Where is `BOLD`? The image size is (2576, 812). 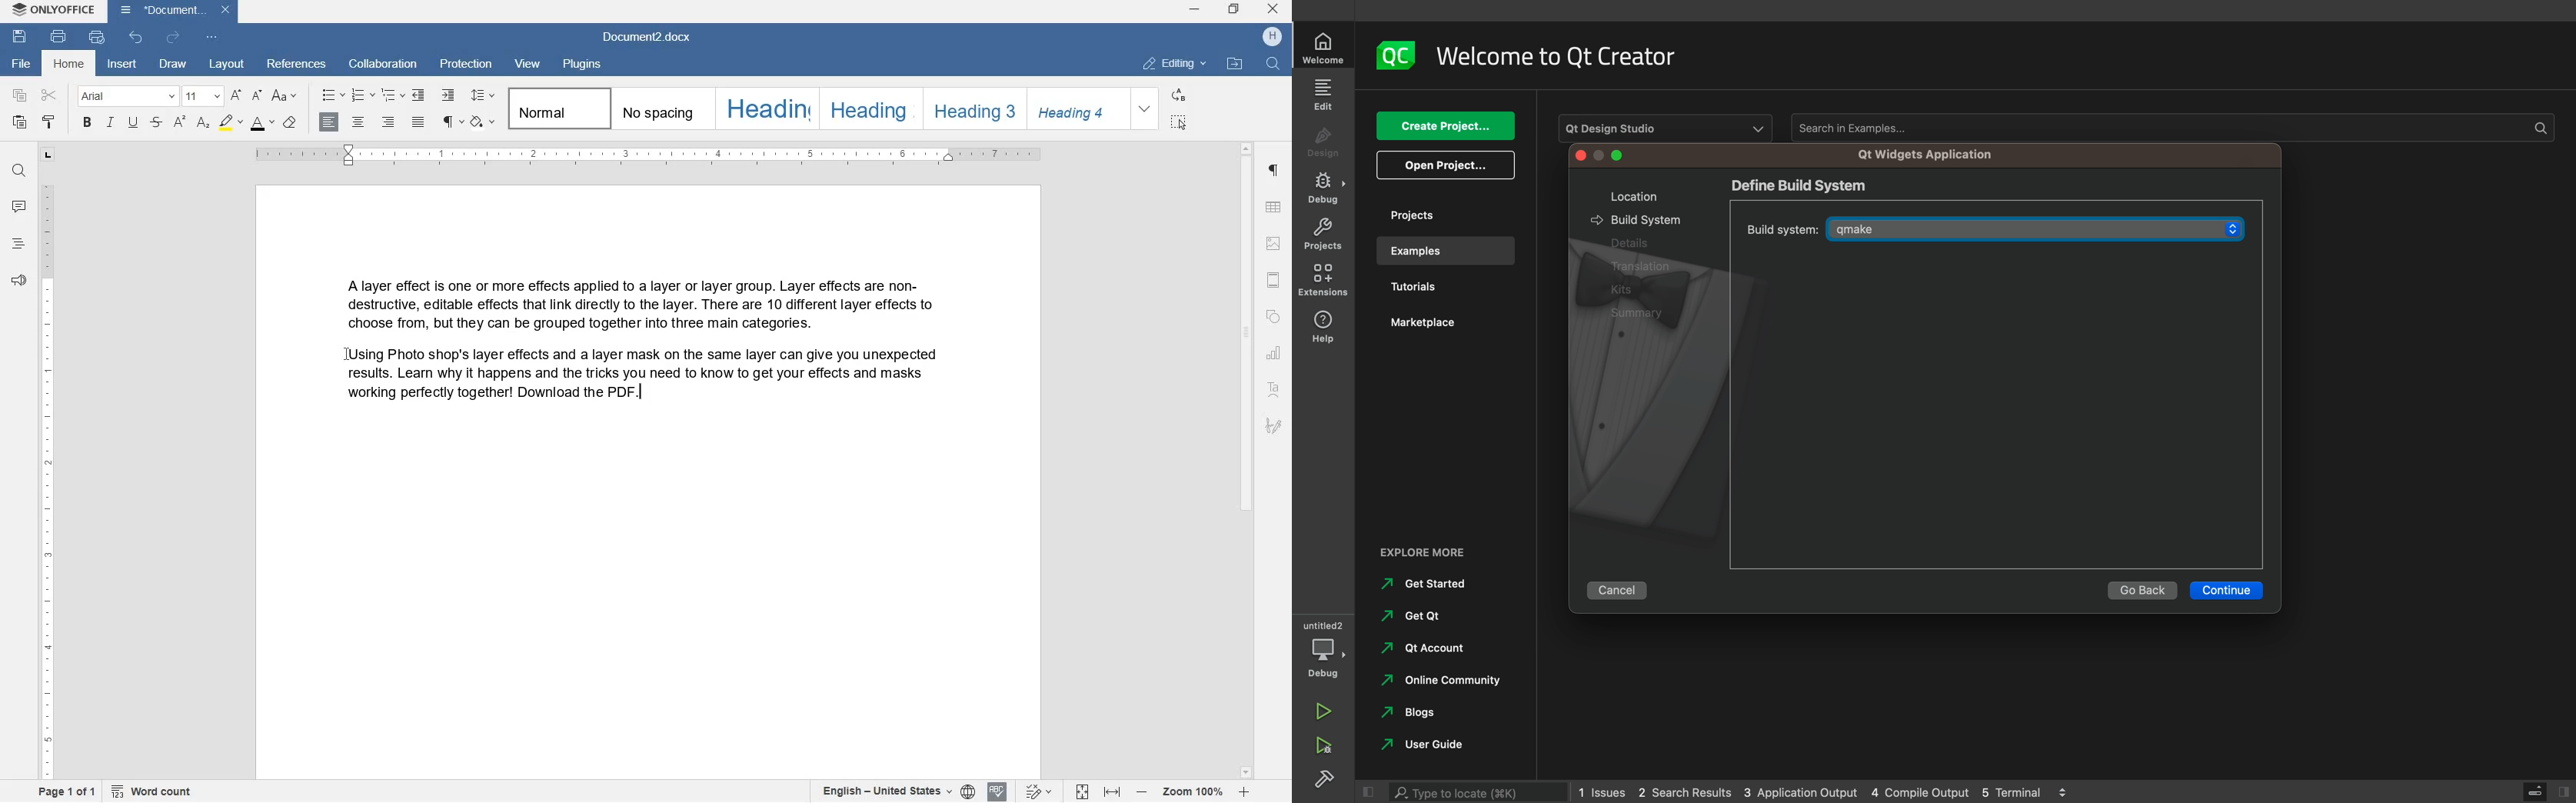
BOLD is located at coordinates (87, 123).